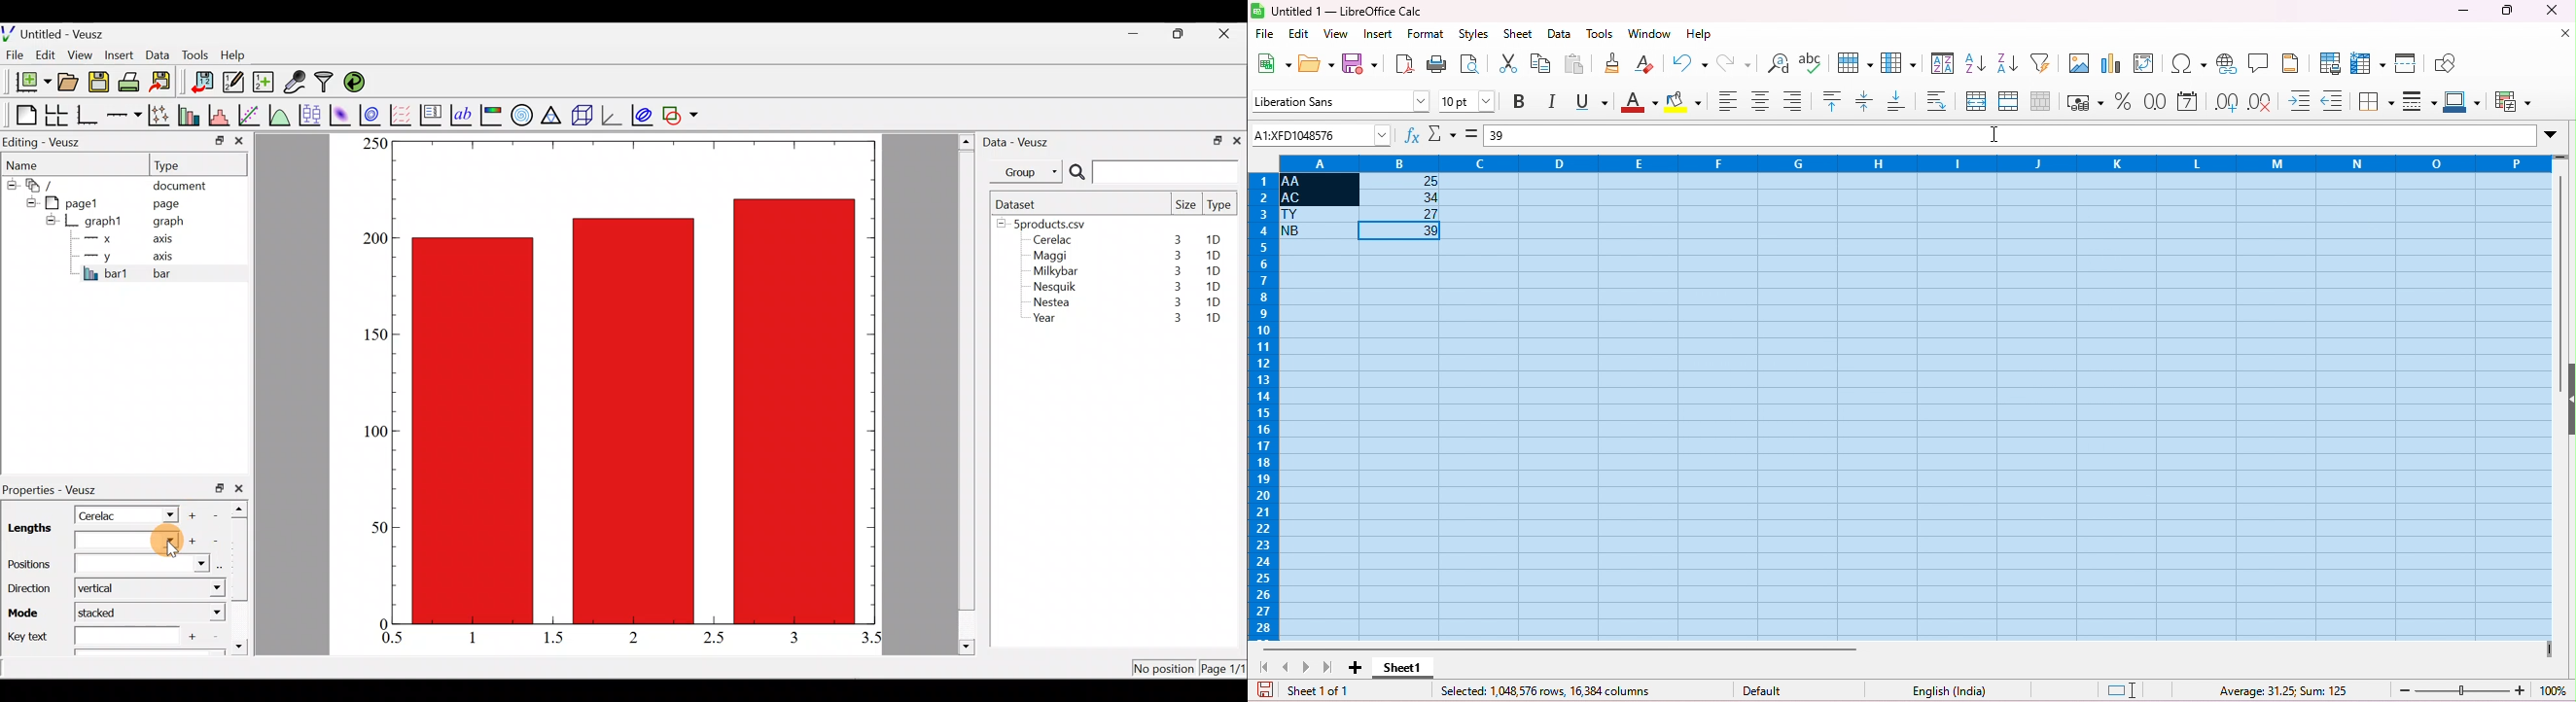  What do you see at coordinates (168, 223) in the screenshot?
I see `graph` at bounding box center [168, 223].